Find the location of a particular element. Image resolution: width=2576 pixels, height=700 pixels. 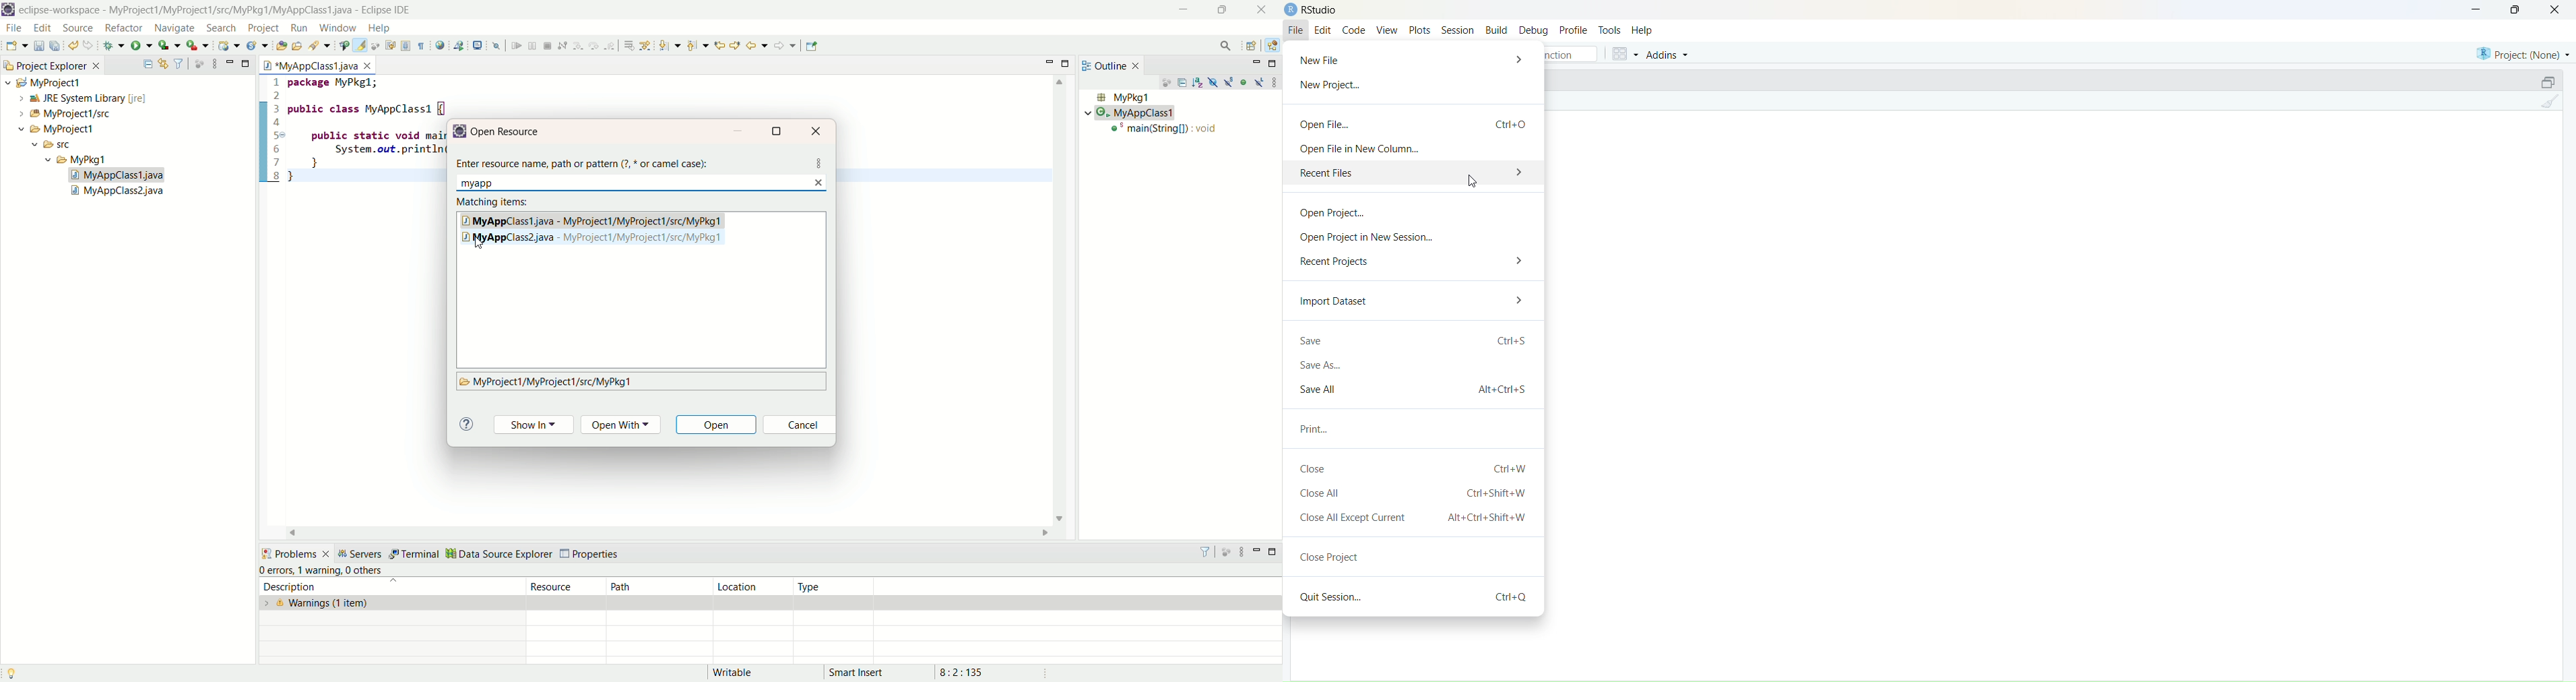

myappclass1 is located at coordinates (1134, 113).